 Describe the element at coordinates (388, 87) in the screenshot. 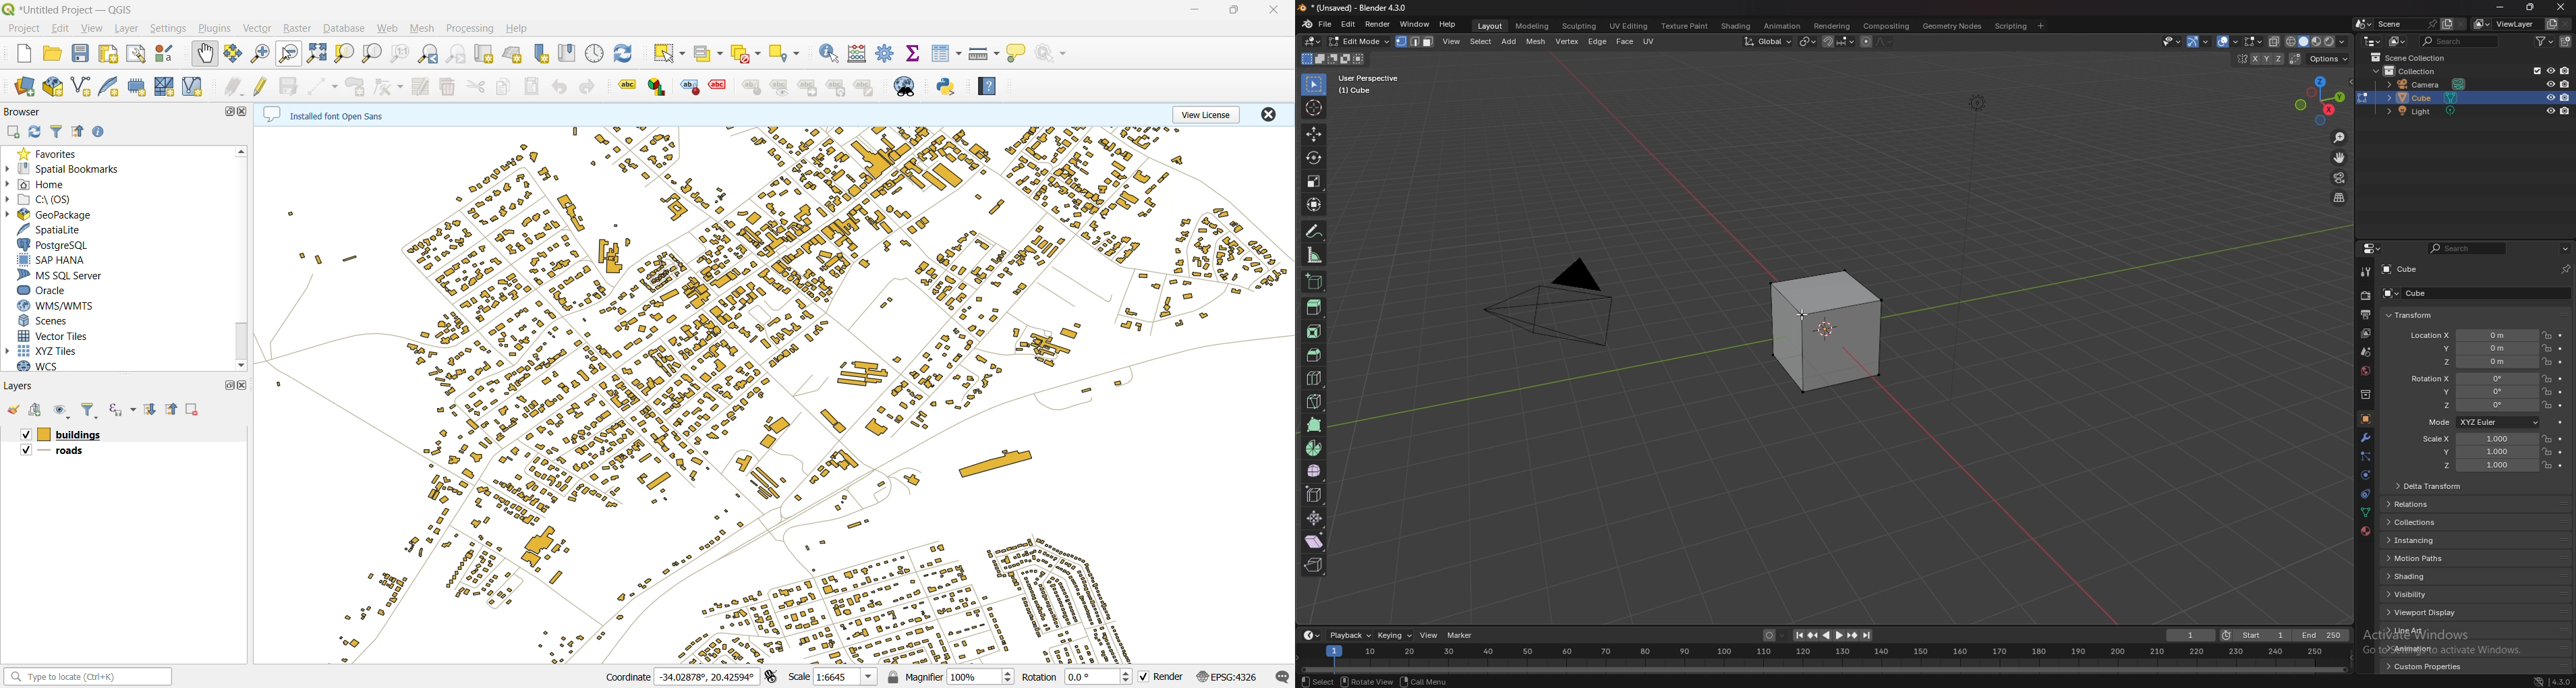

I see `vertex tool` at that location.